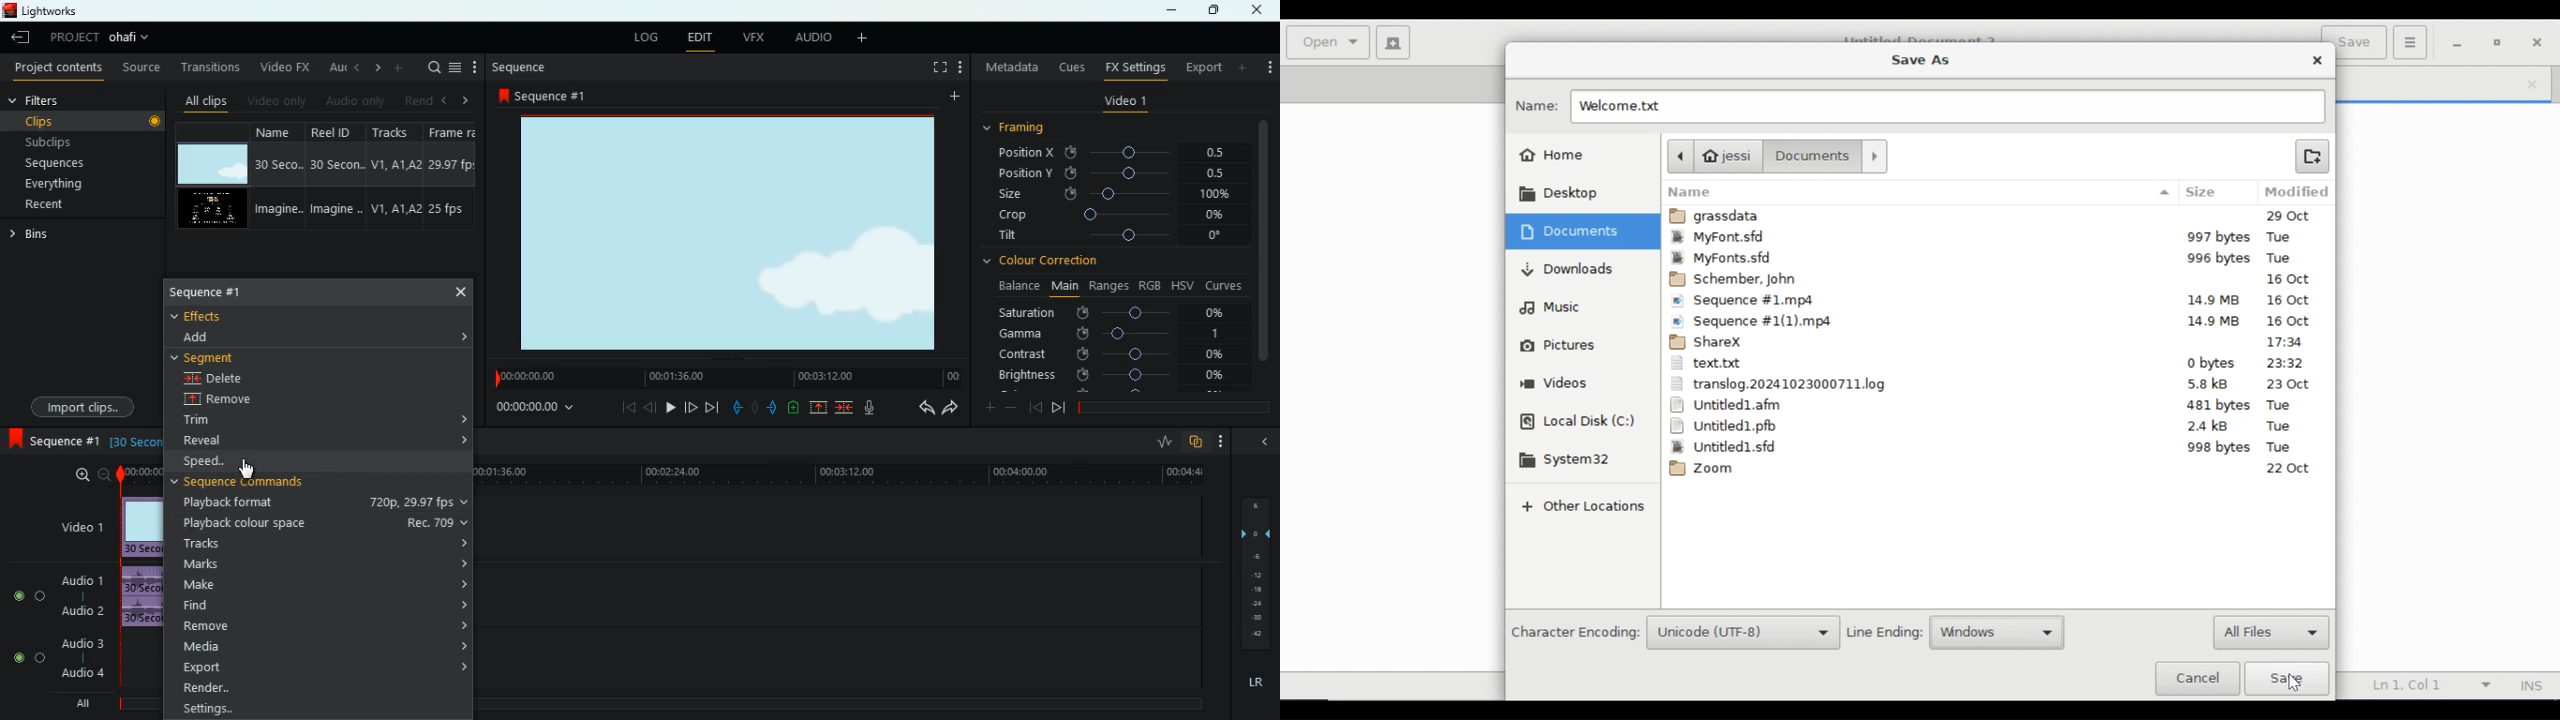 The width and height of the screenshot is (2576, 728). Describe the element at coordinates (460, 563) in the screenshot. I see `expand` at that location.